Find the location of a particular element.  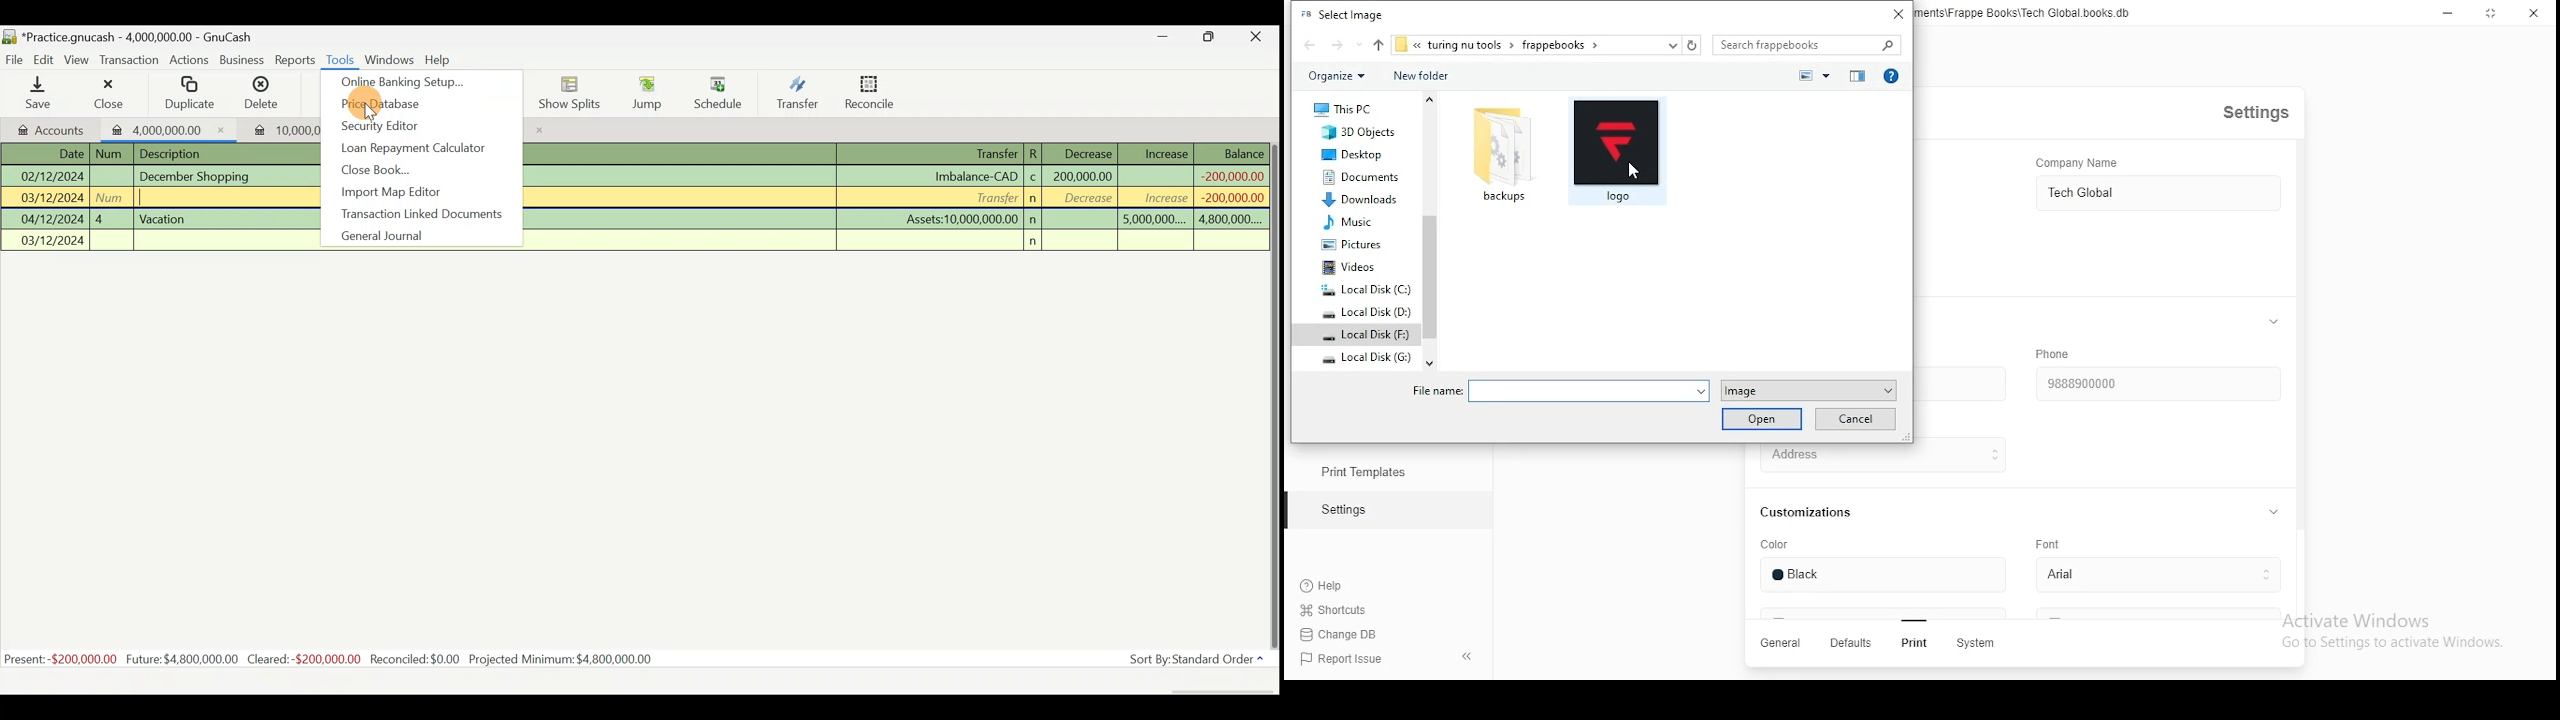

Local Disk(G:) is located at coordinates (1364, 358).